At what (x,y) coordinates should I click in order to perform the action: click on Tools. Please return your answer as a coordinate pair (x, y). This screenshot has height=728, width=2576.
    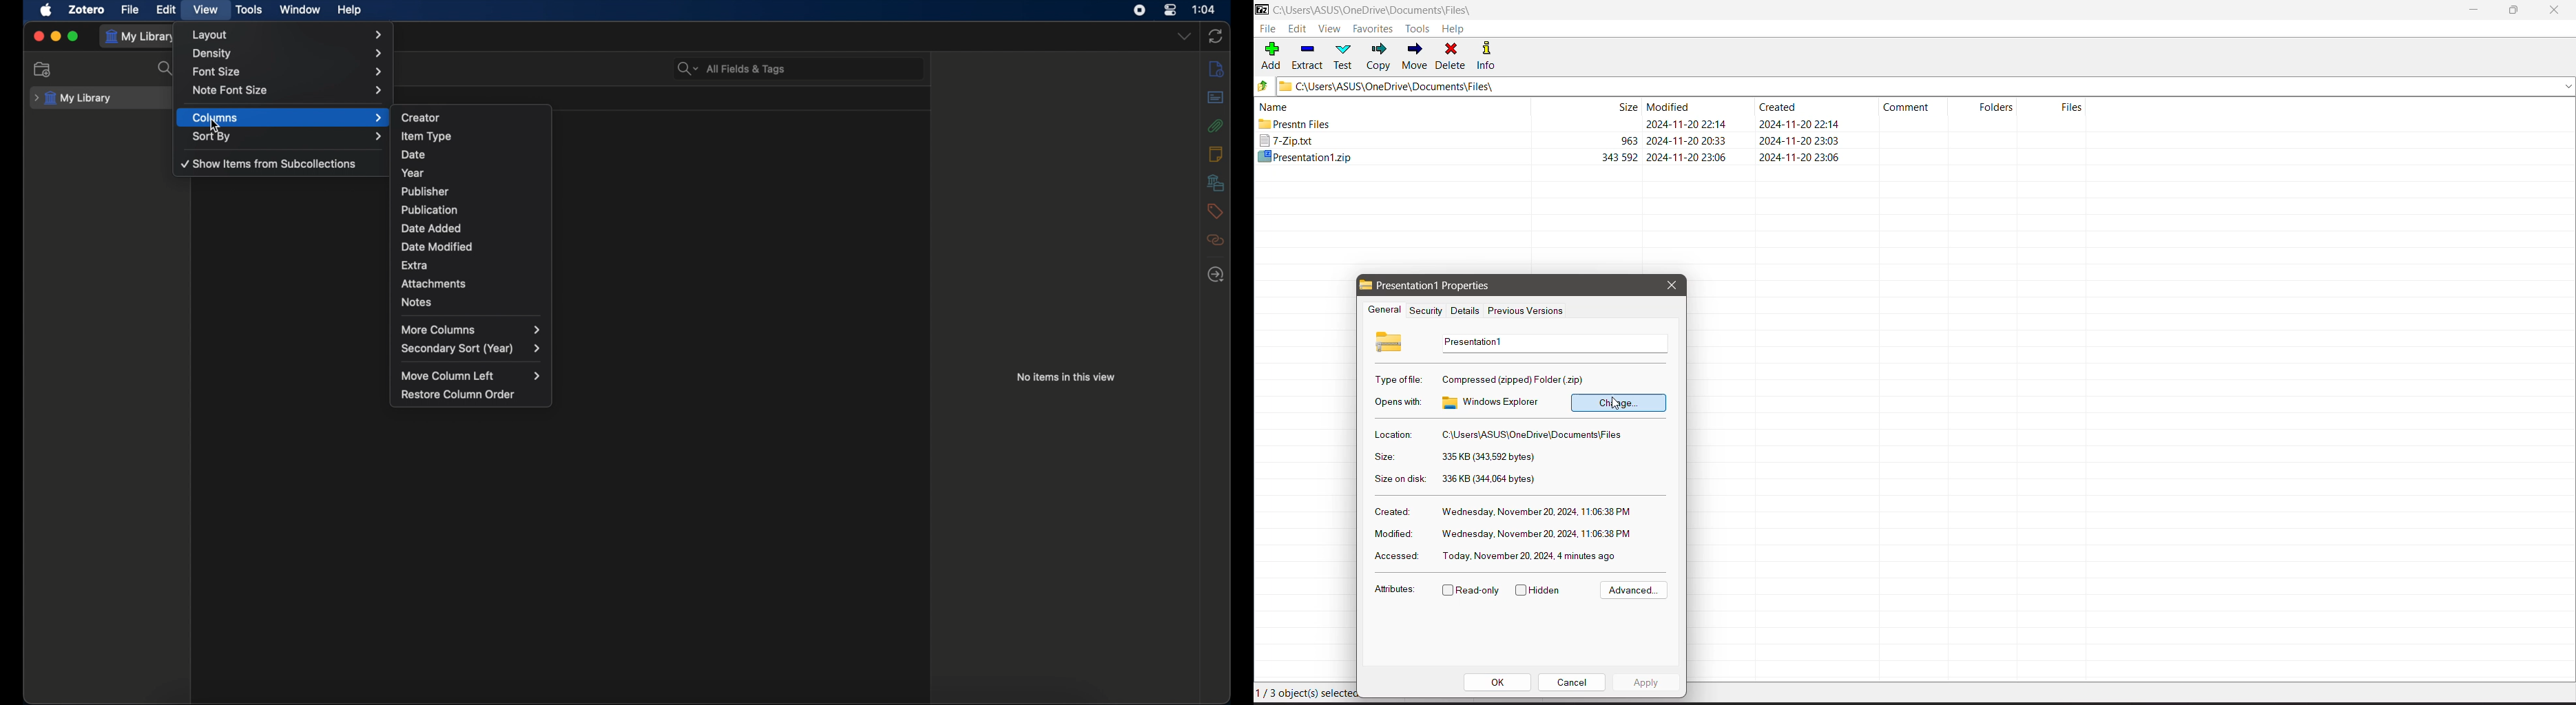
    Looking at the image, I should click on (1420, 28).